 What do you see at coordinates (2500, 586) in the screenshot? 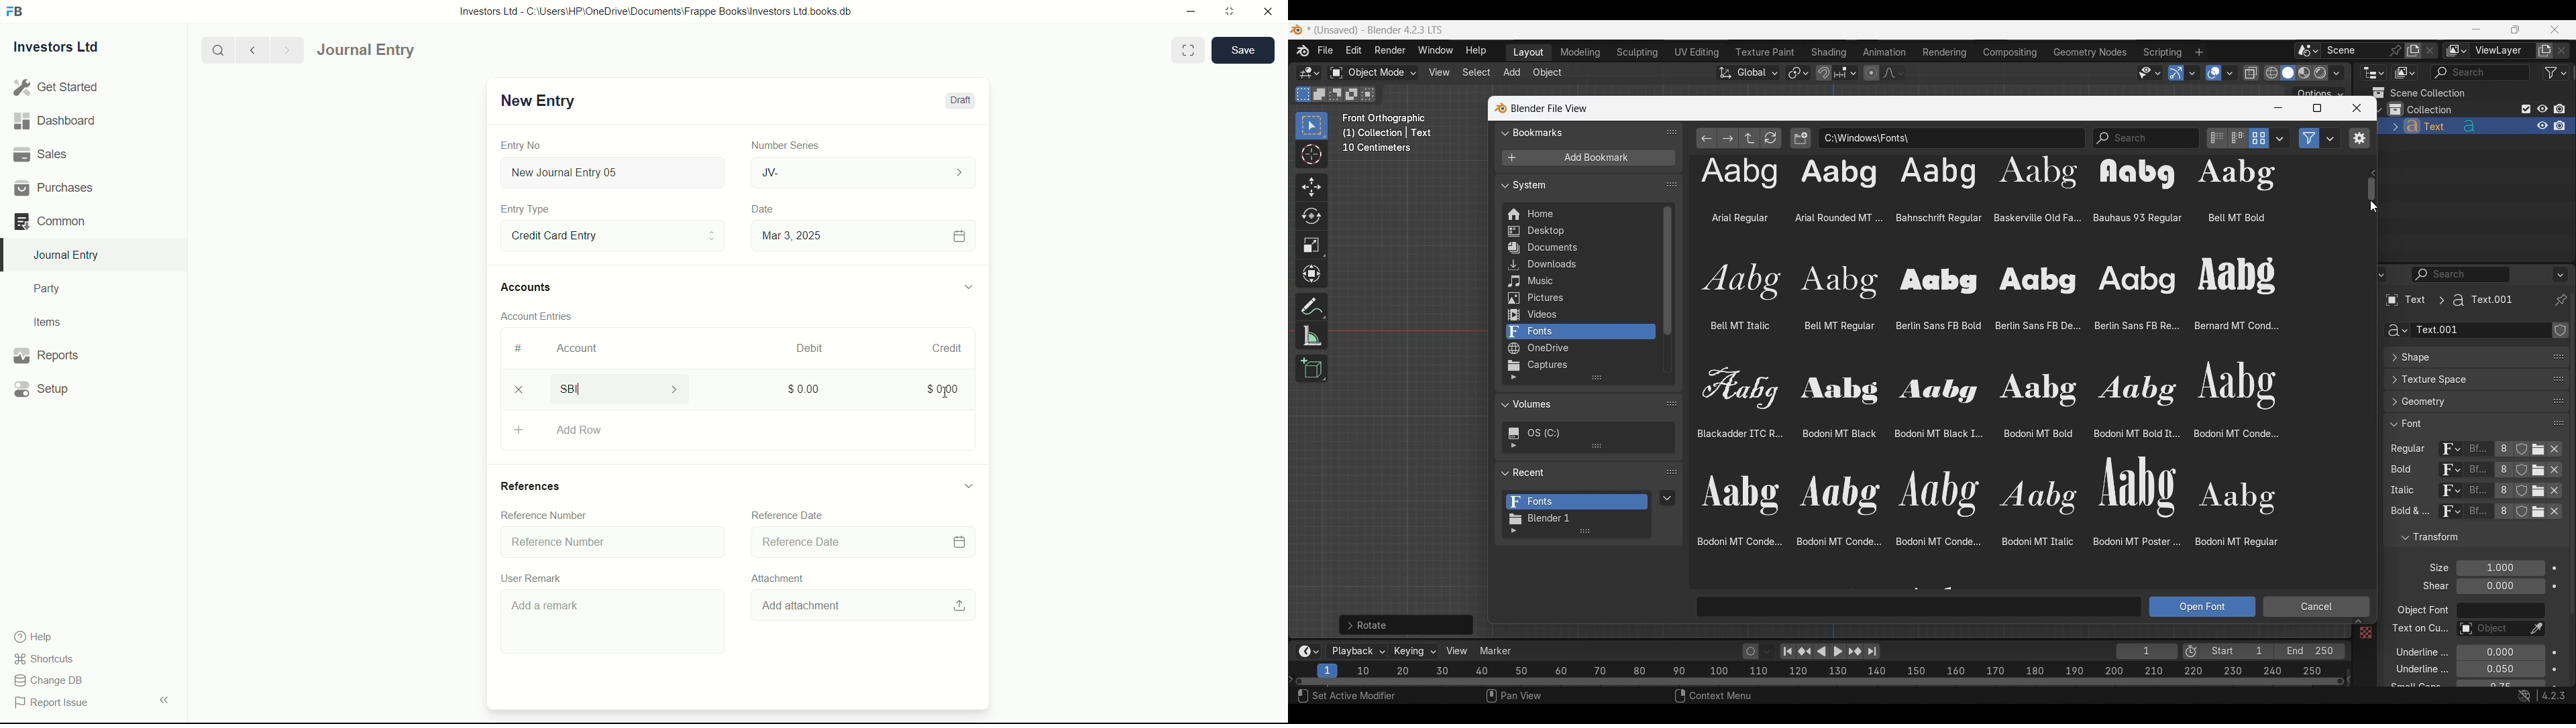
I see `Shear` at bounding box center [2500, 586].